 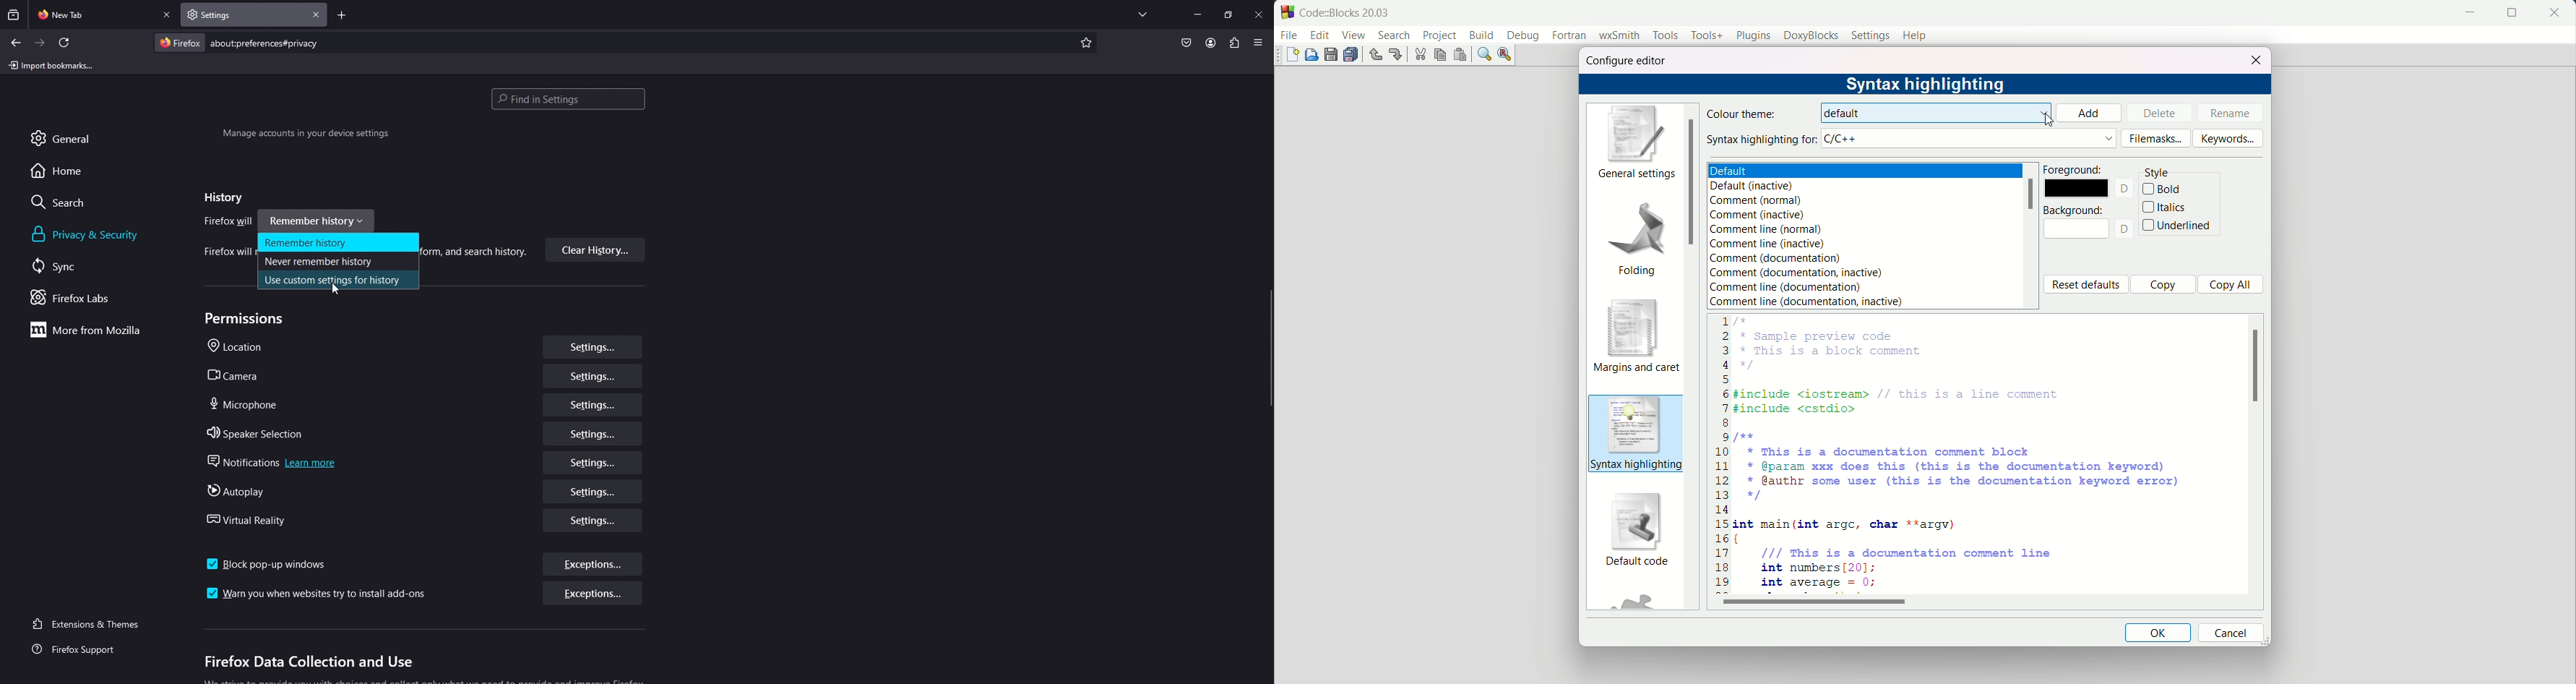 I want to click on plugins, so click(x=1750, y=35).